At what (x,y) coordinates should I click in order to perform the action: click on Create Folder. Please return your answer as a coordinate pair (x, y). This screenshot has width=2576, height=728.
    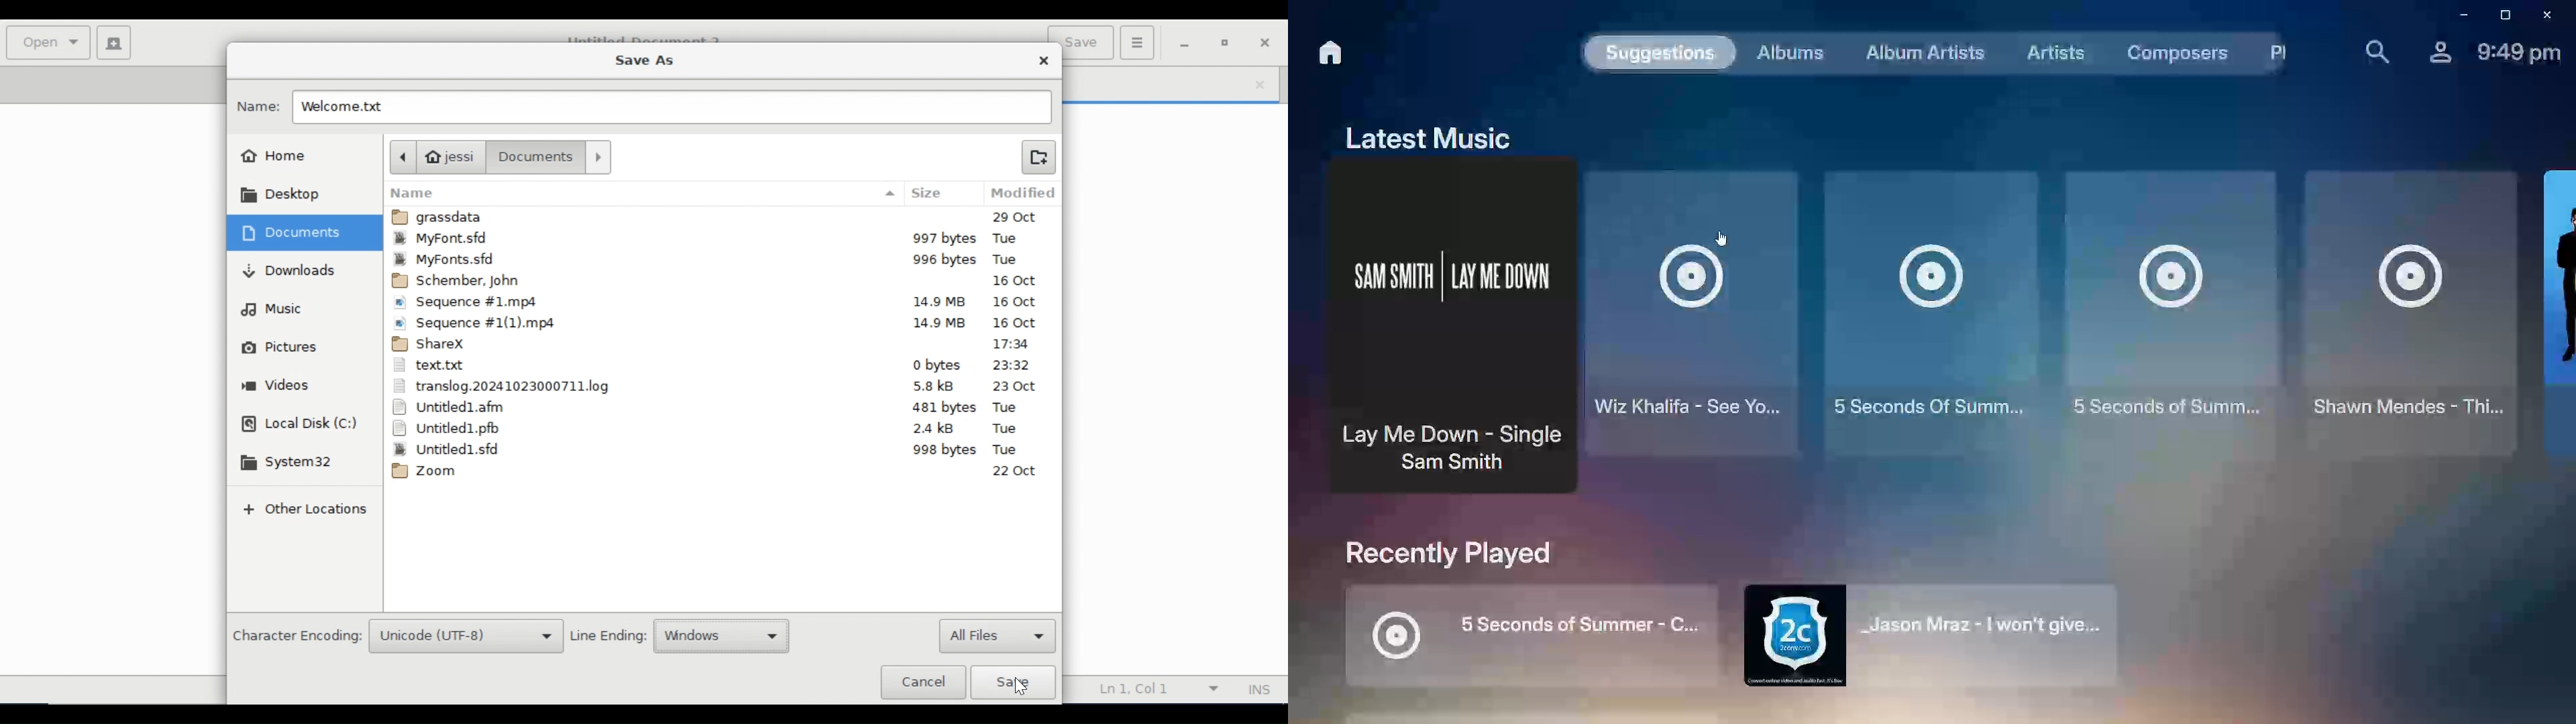
    Looking at the image, I should click on (1038, 156).